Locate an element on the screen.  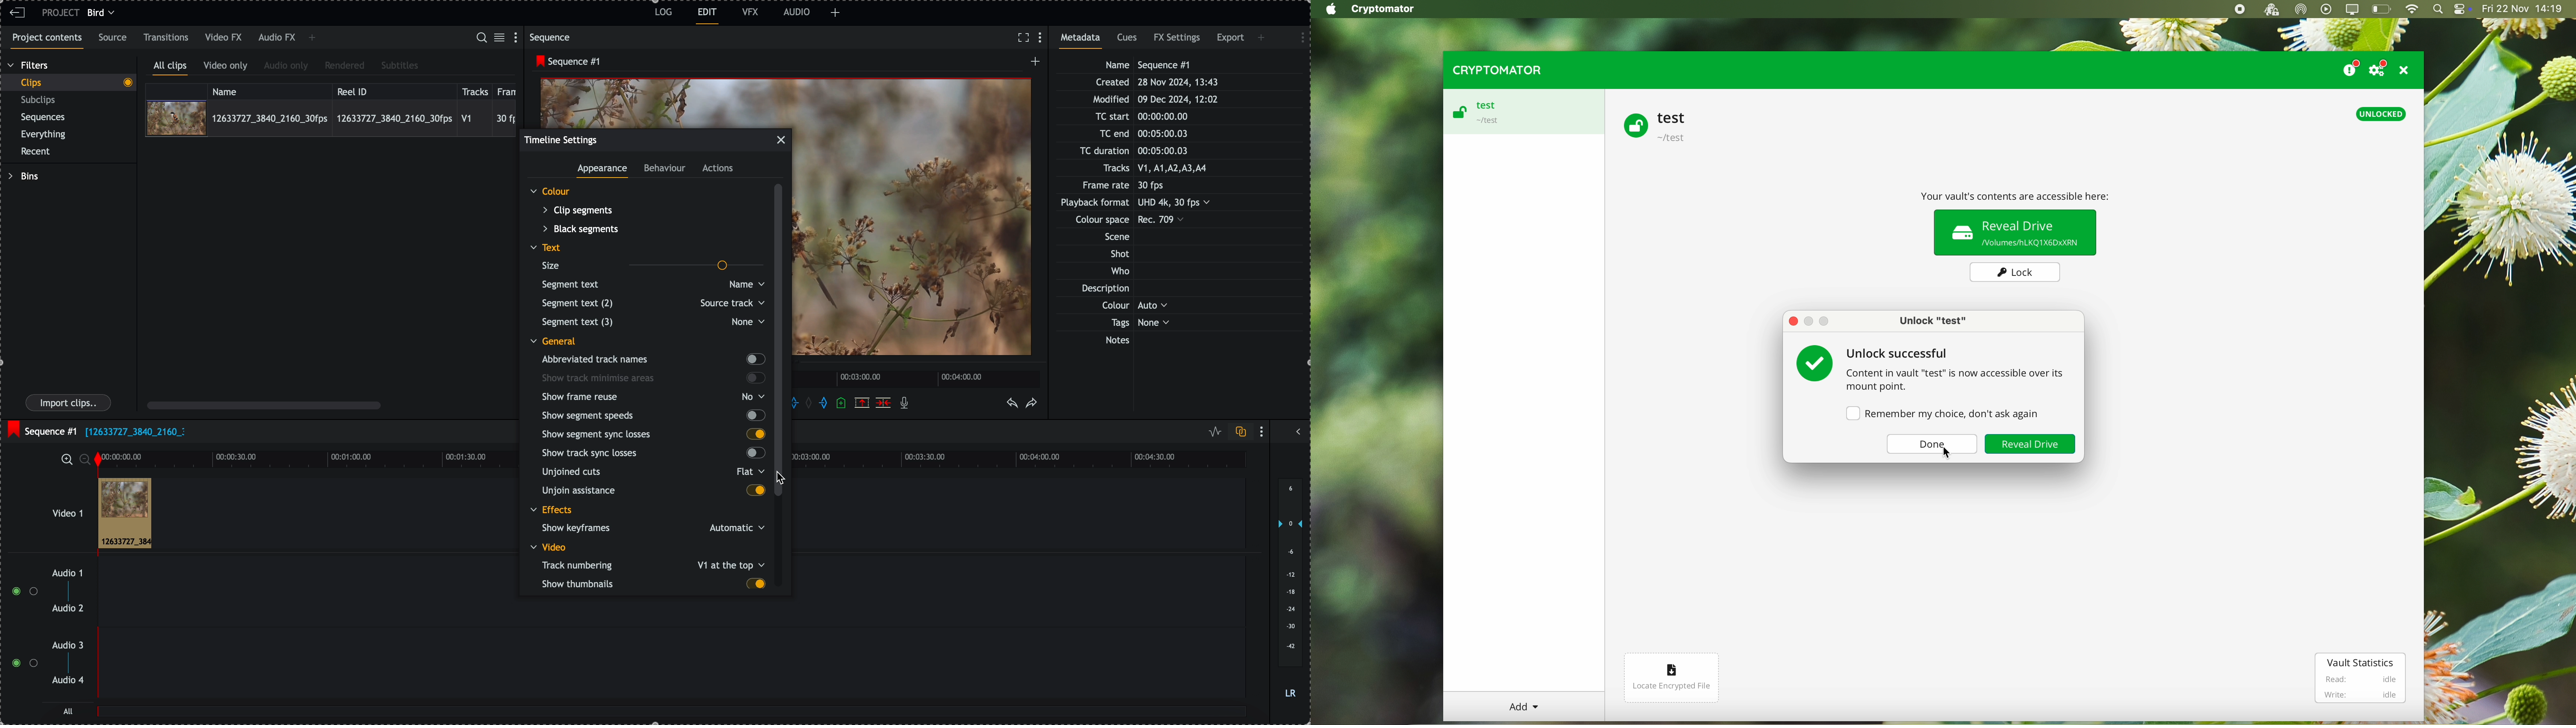
recent is located at coordinates (38, 152).